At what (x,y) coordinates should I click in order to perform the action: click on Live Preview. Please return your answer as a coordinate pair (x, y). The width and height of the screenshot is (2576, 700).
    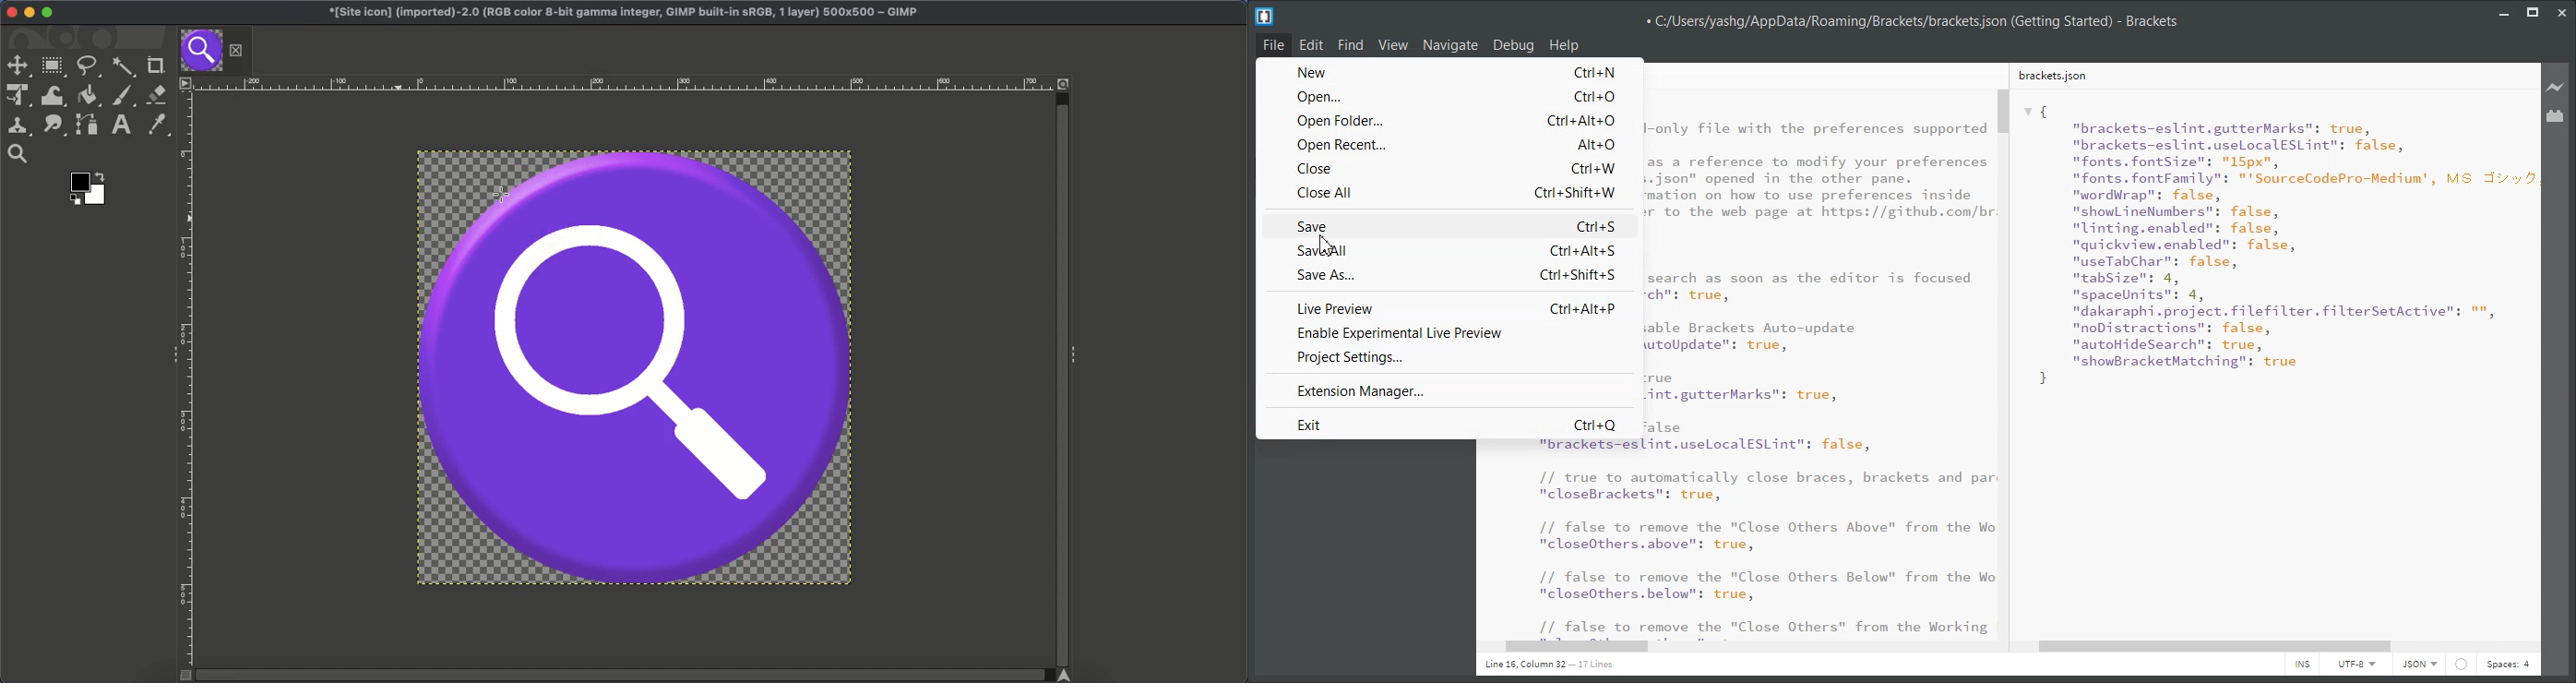
    Looking at the image, I should click on (2556, 86).